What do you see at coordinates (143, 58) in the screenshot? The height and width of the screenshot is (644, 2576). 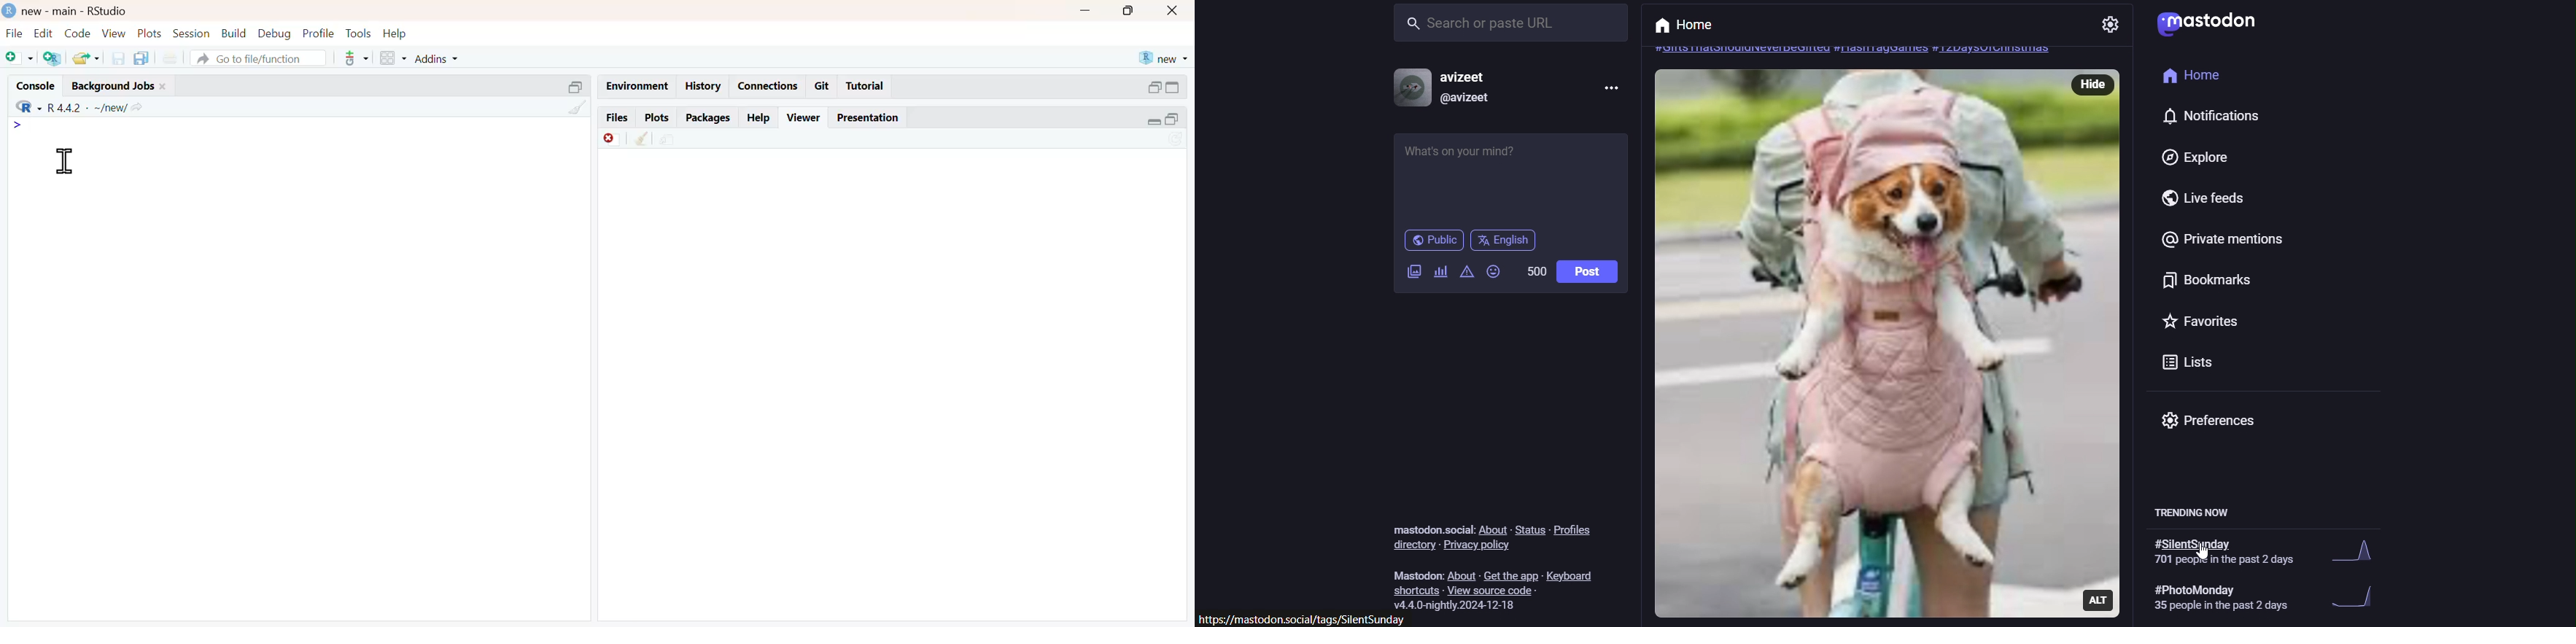 I see `save all open documents` at bounding box center [143, 58].